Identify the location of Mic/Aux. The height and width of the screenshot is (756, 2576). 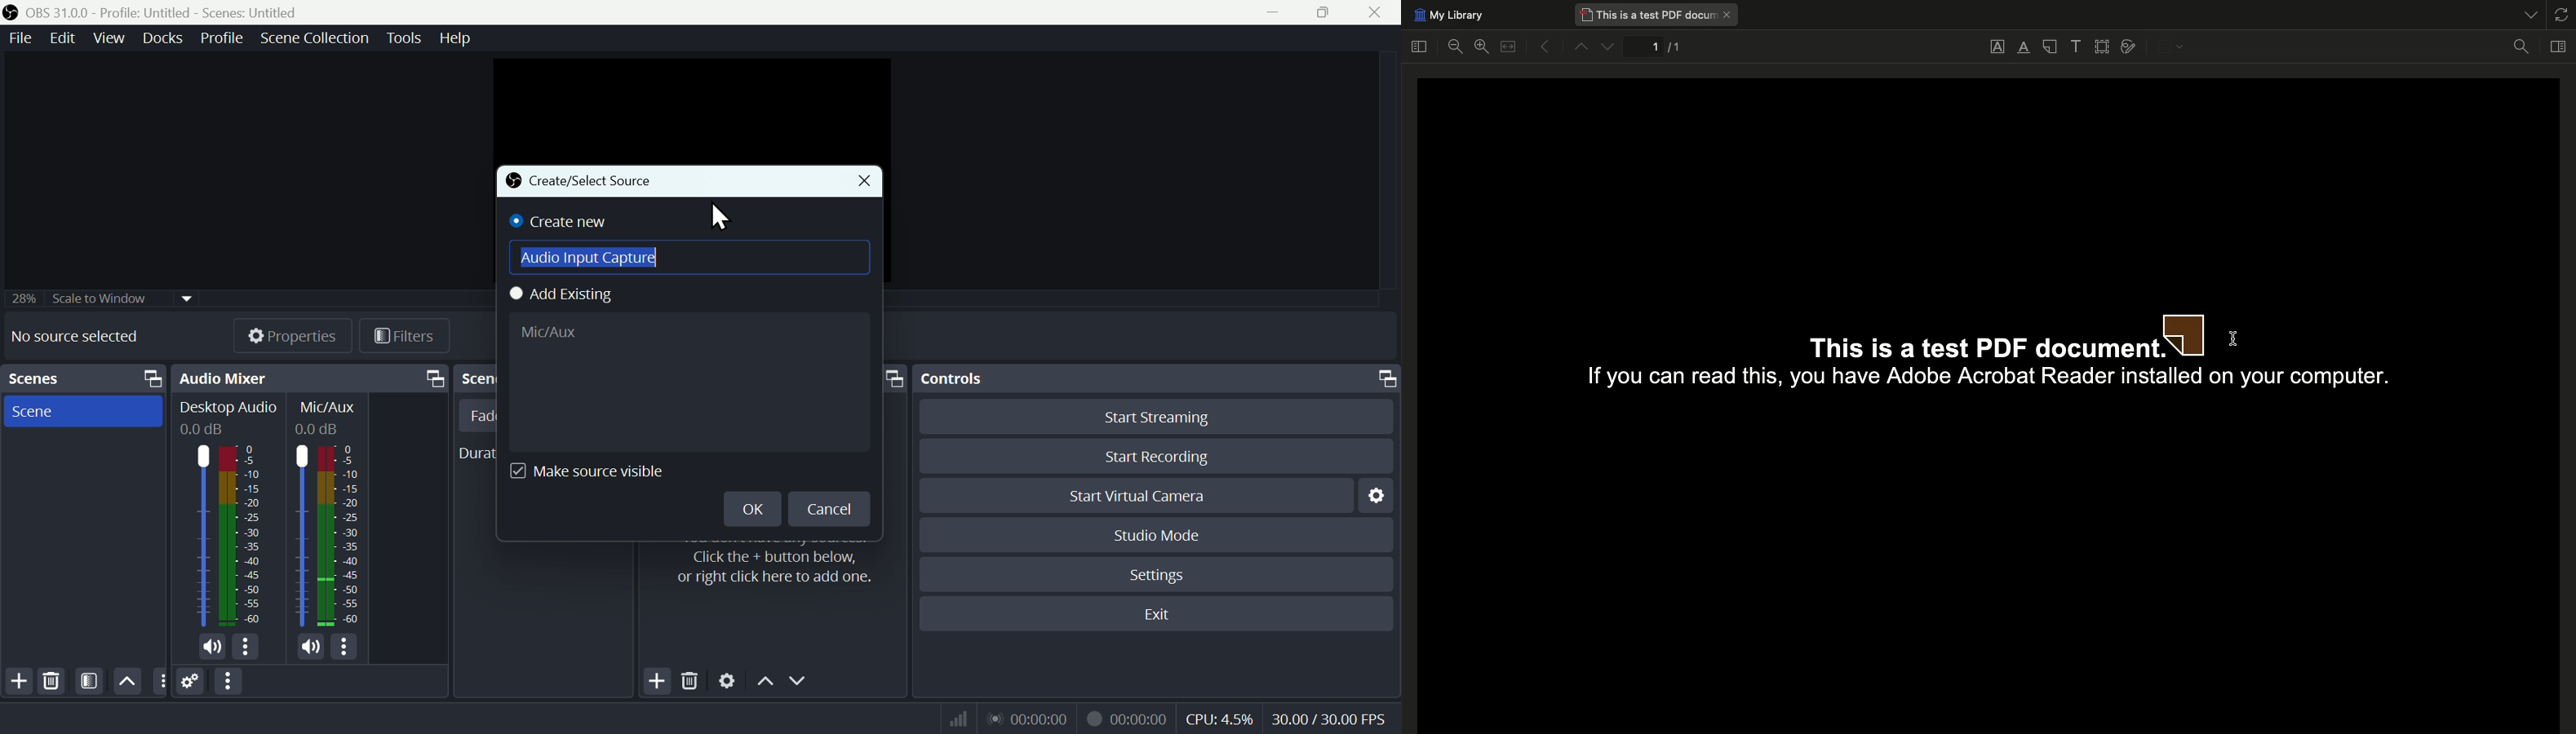
(339, 536).